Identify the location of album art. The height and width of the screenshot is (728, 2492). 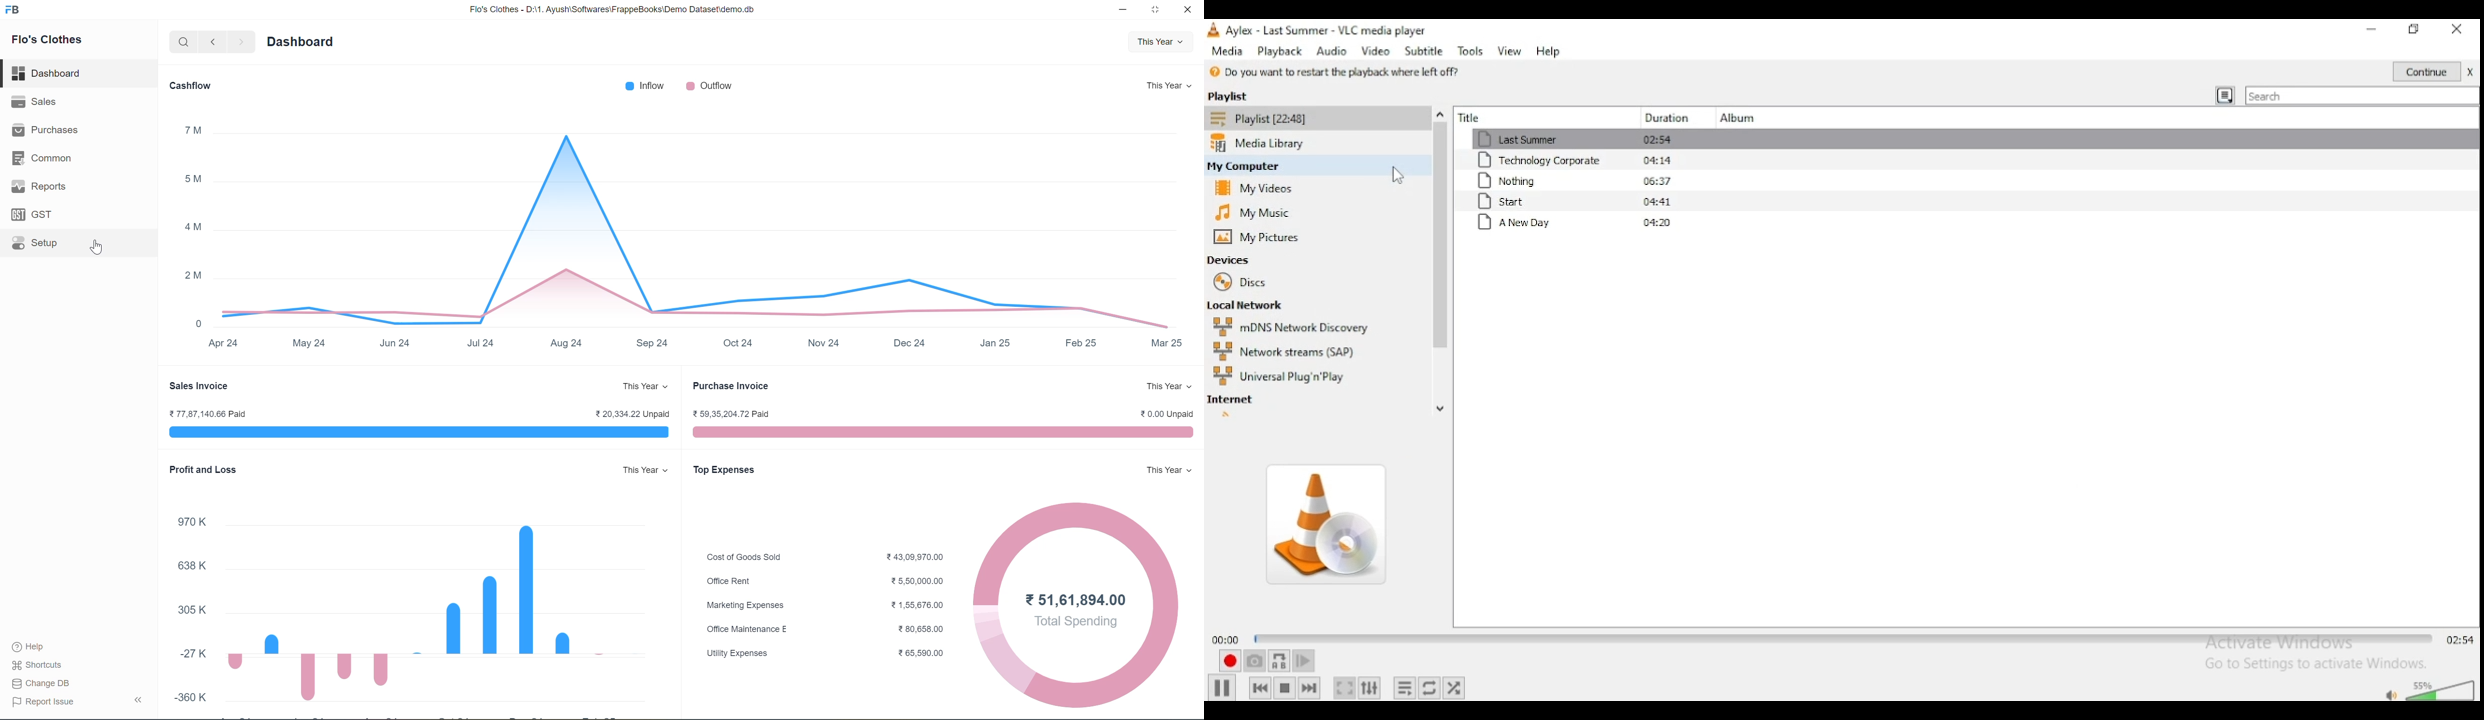
(1323, 520).